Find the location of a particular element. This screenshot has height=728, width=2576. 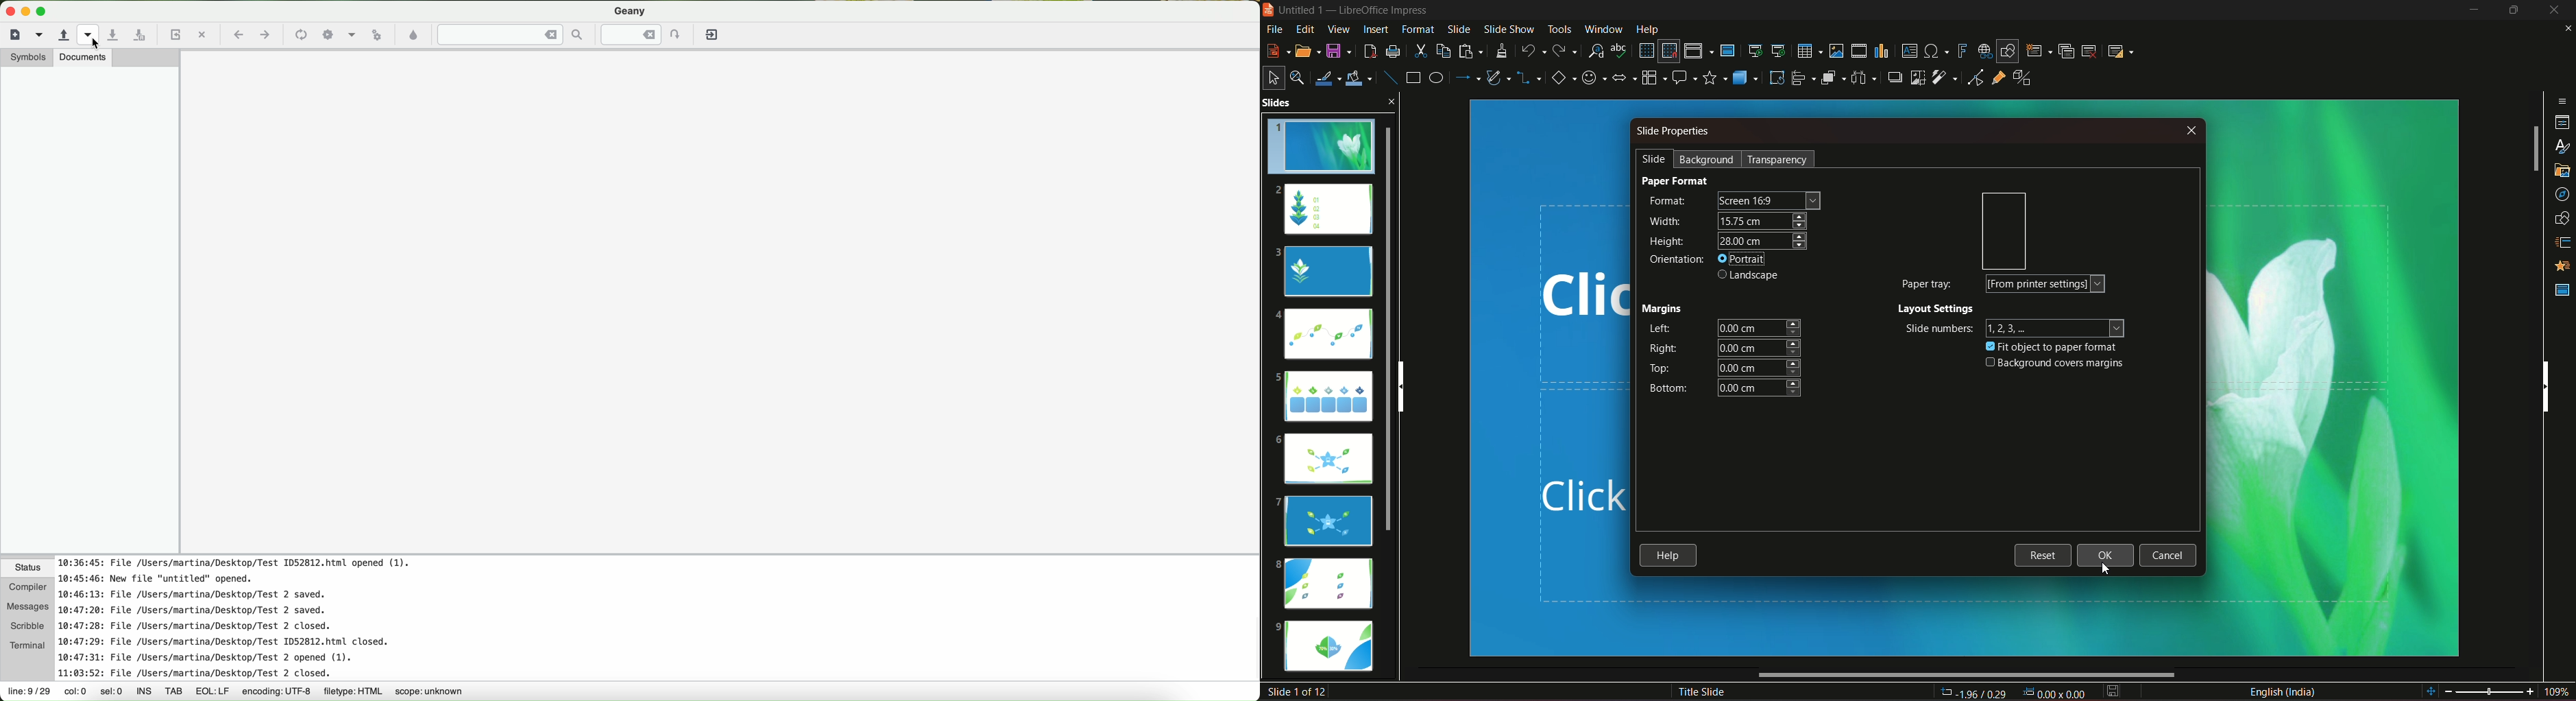

close is located at coordinates (1394, 100).